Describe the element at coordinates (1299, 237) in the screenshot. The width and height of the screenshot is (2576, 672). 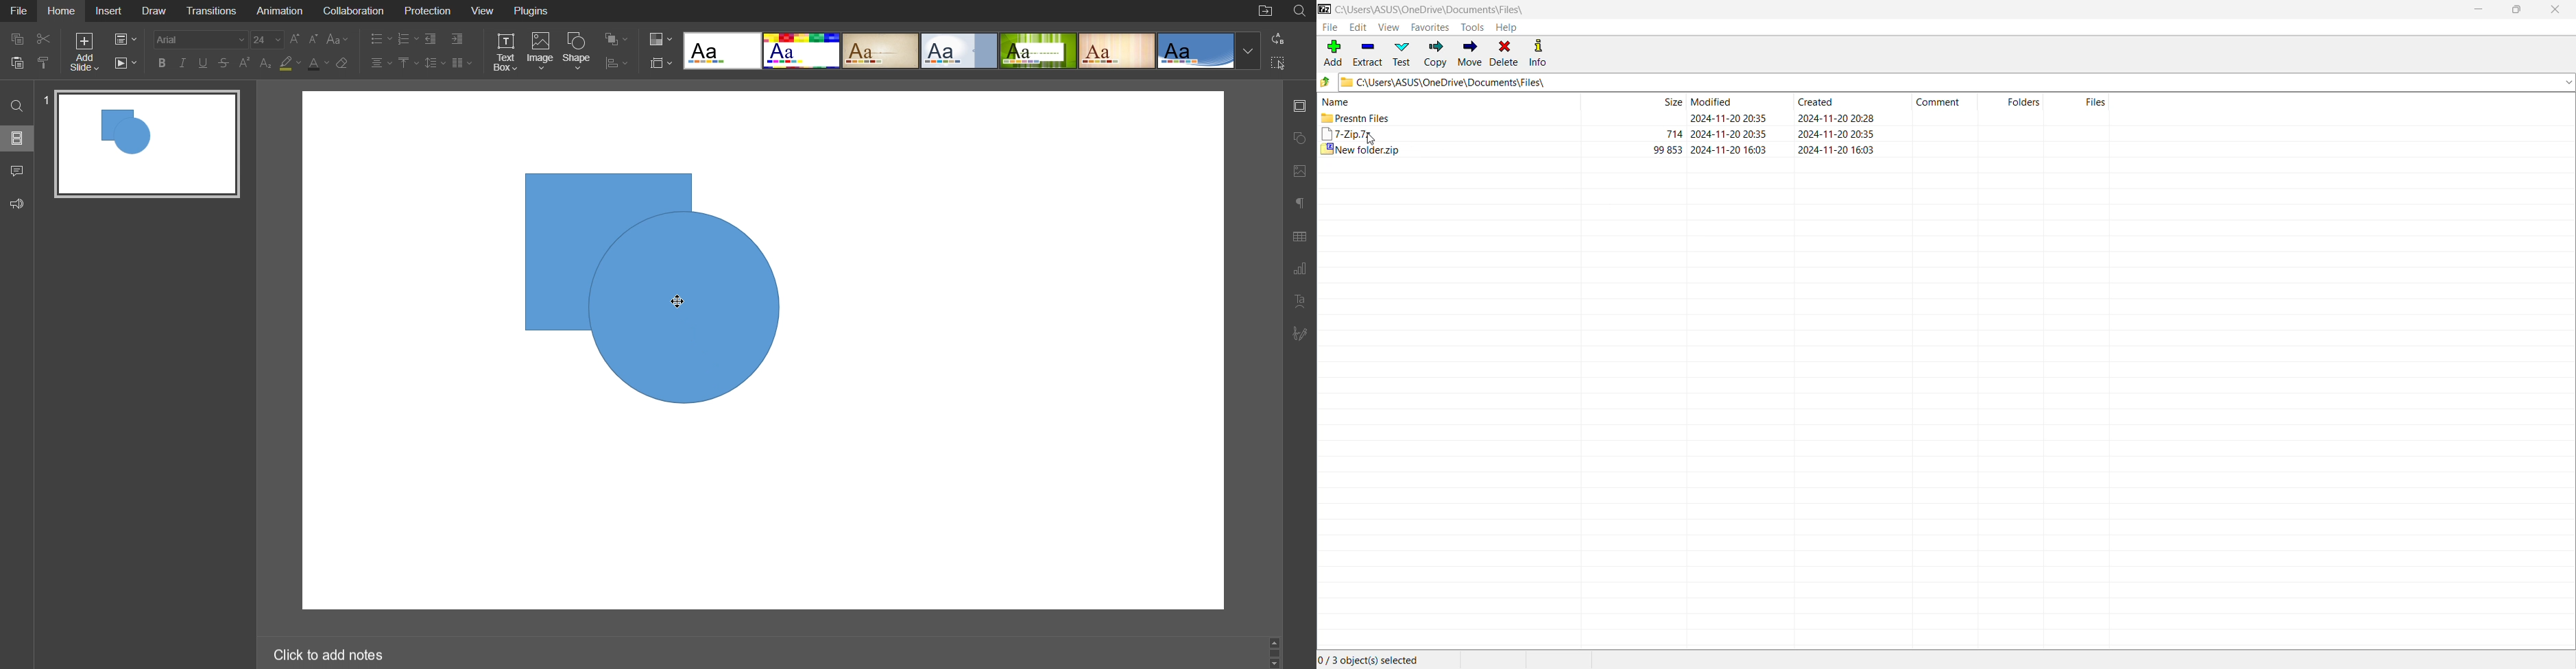
I see `Table Settings` at that location.